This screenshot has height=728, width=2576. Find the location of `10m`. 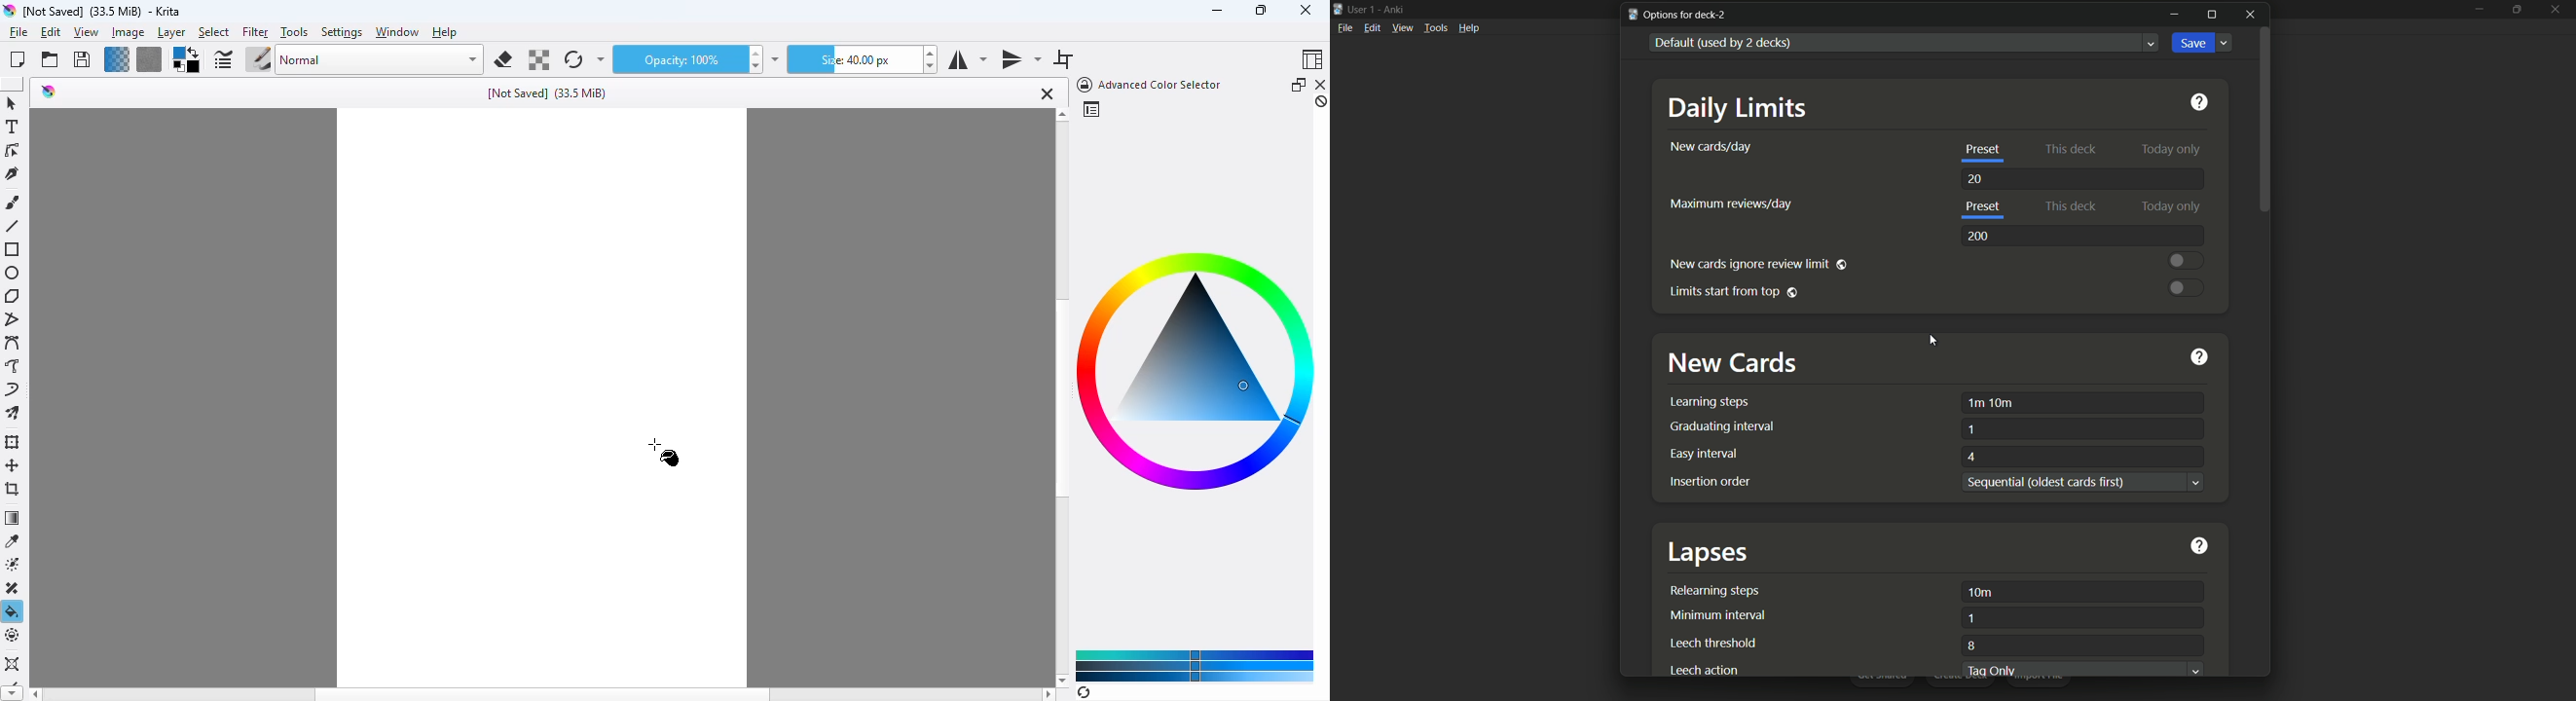

10m is located at coordinates (1985, 593).